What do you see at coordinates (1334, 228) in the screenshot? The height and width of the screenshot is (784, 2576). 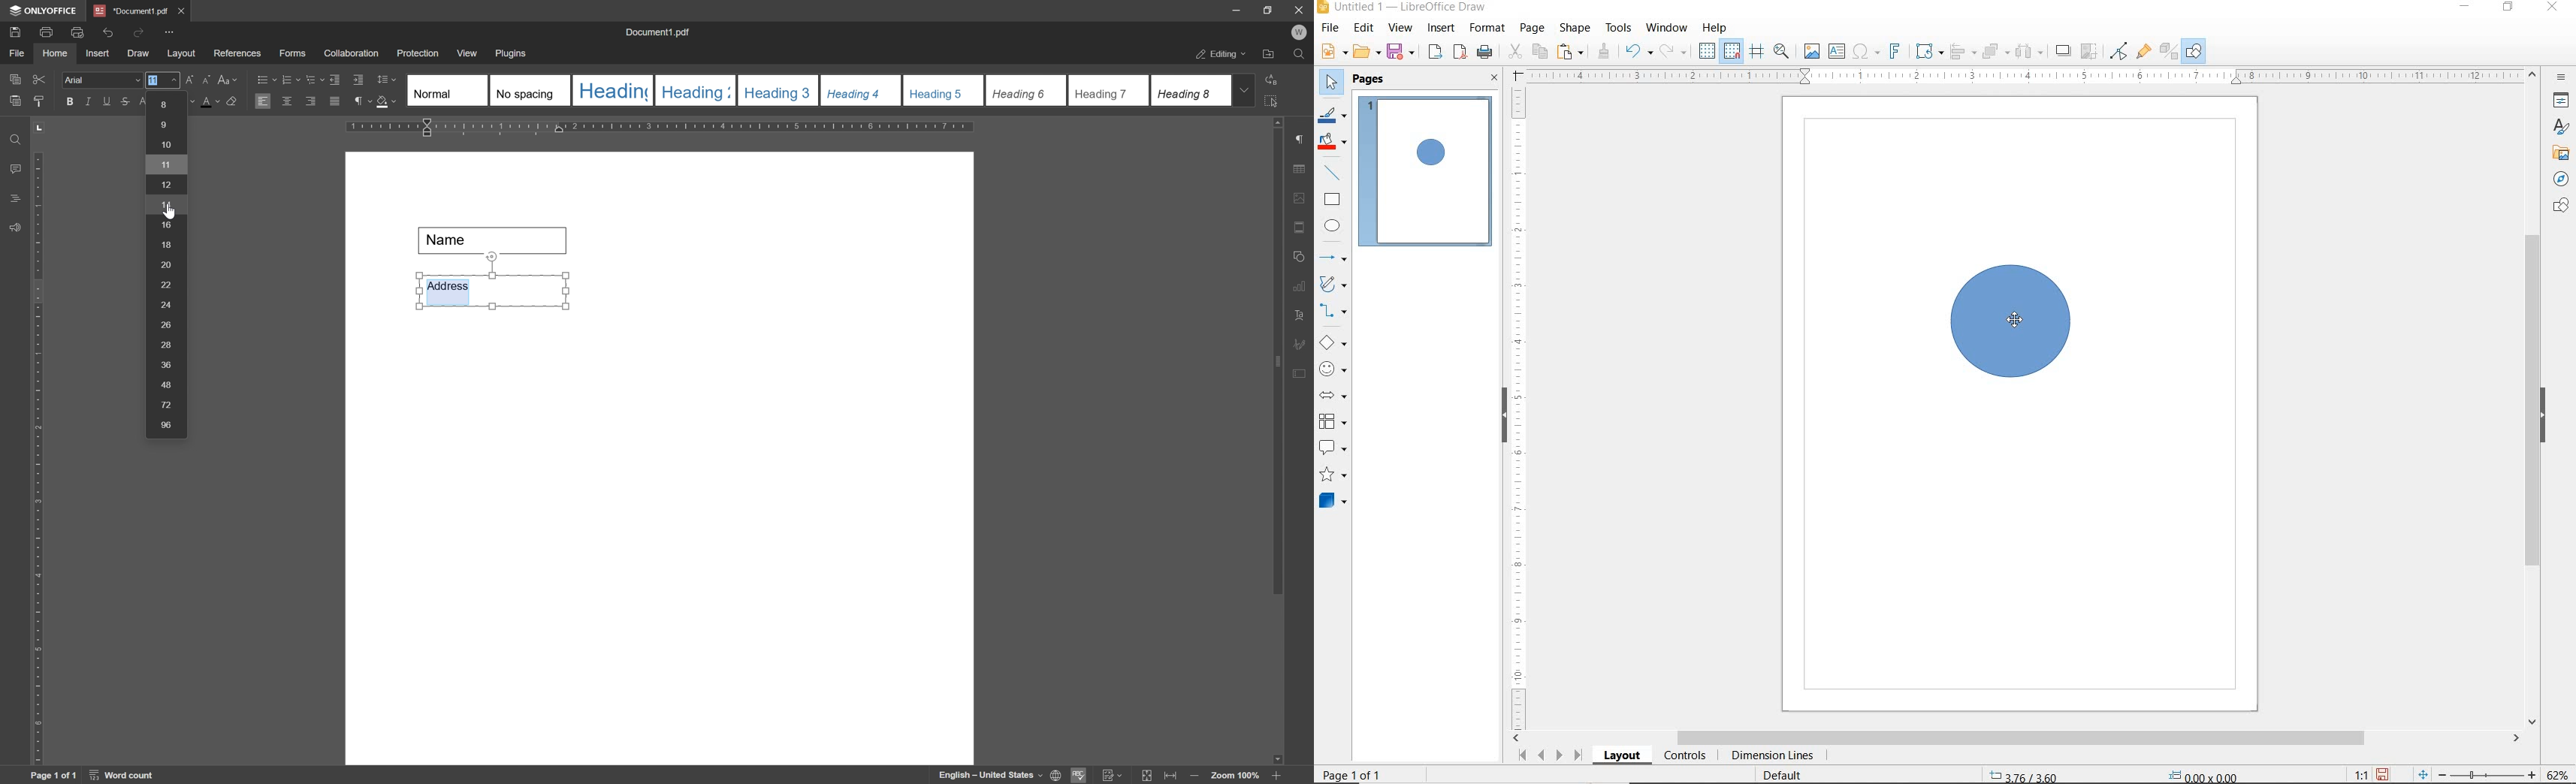 I see `ELLIPSE` at bounding box center [1334, 228].